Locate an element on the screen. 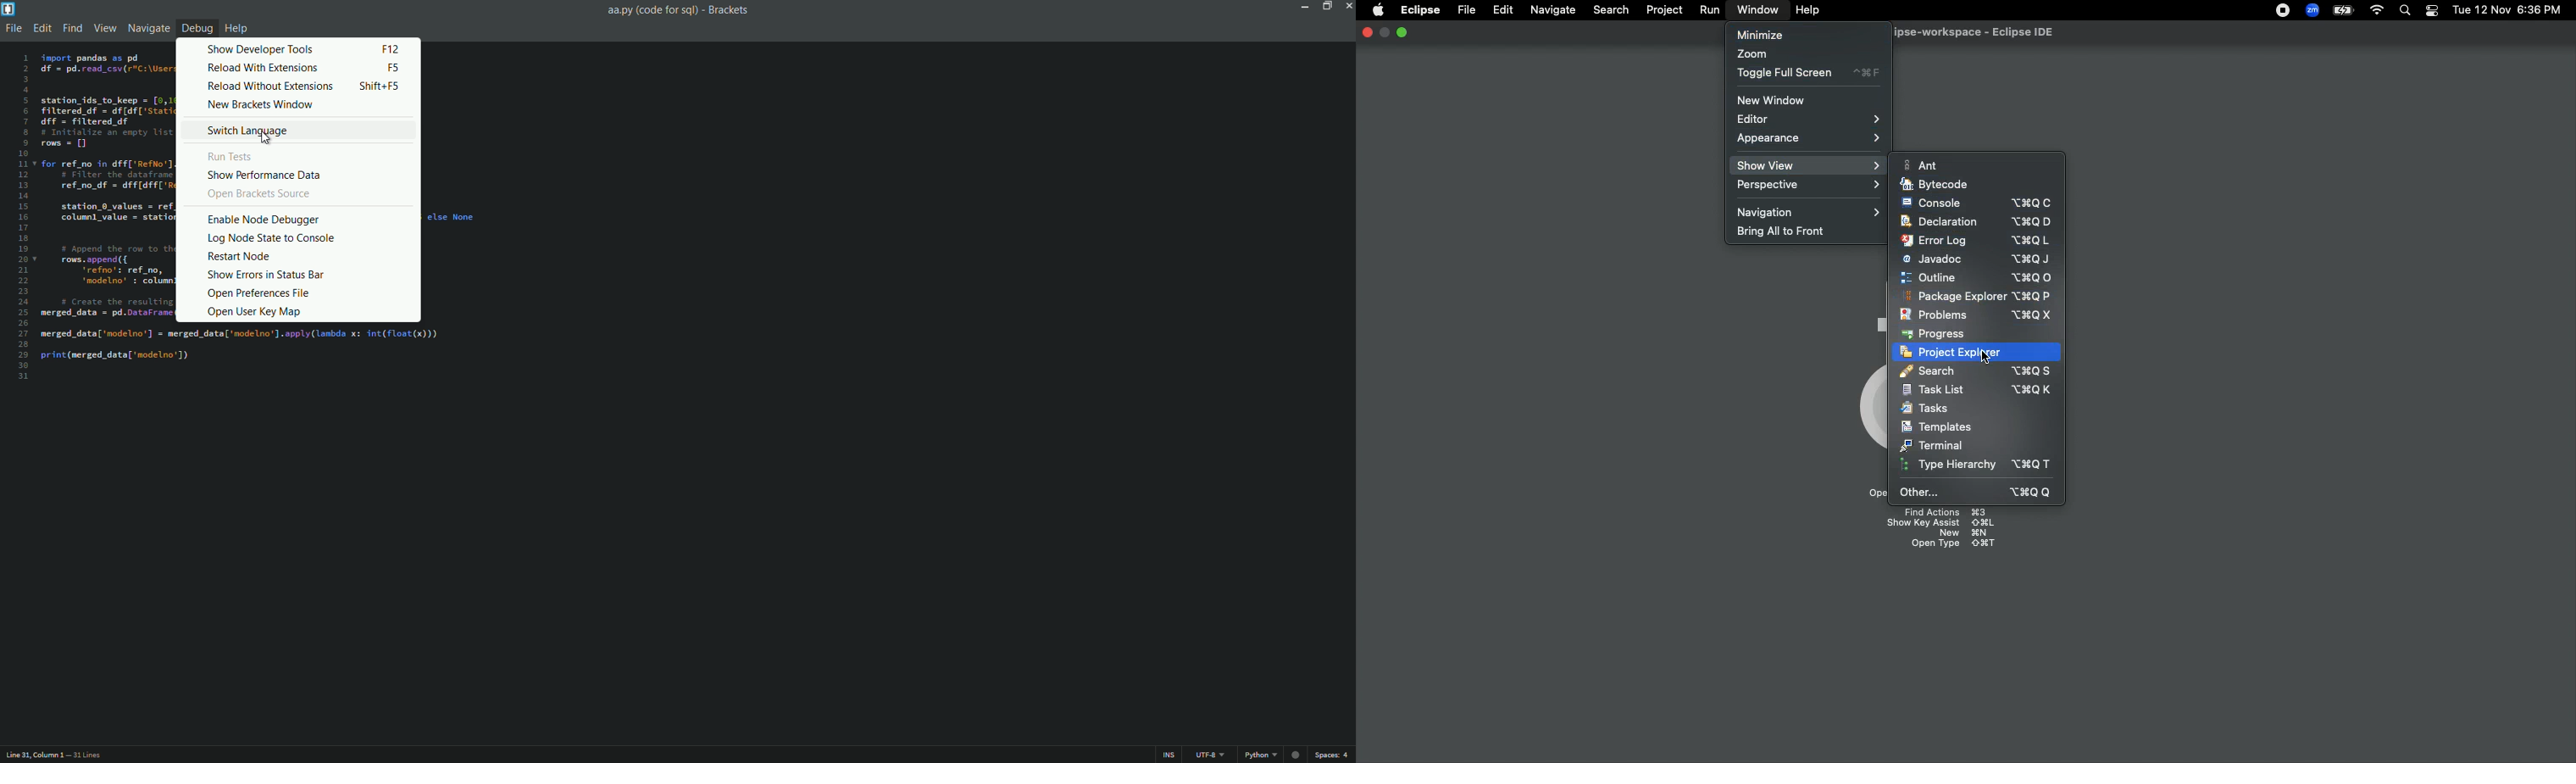 This screenshot has height=784, width=2576. Shortcuts is located at coordinates (1938, 531).